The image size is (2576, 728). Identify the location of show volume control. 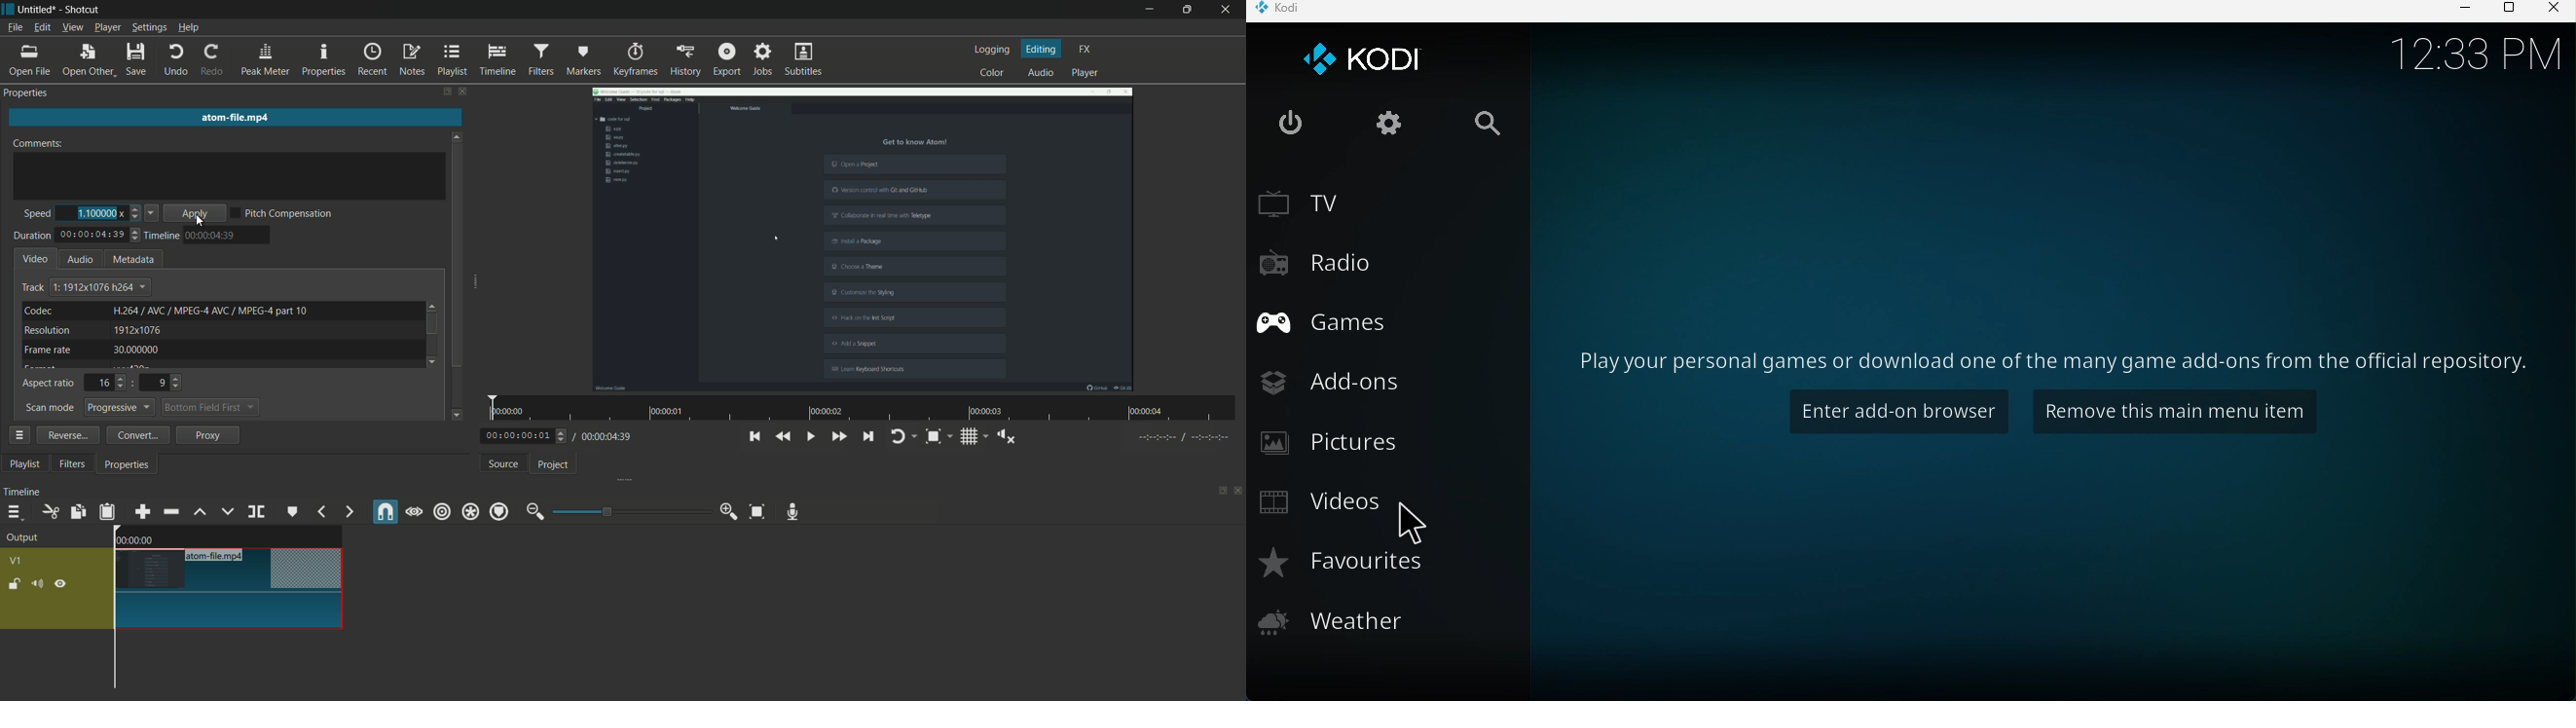
(1006, 437).